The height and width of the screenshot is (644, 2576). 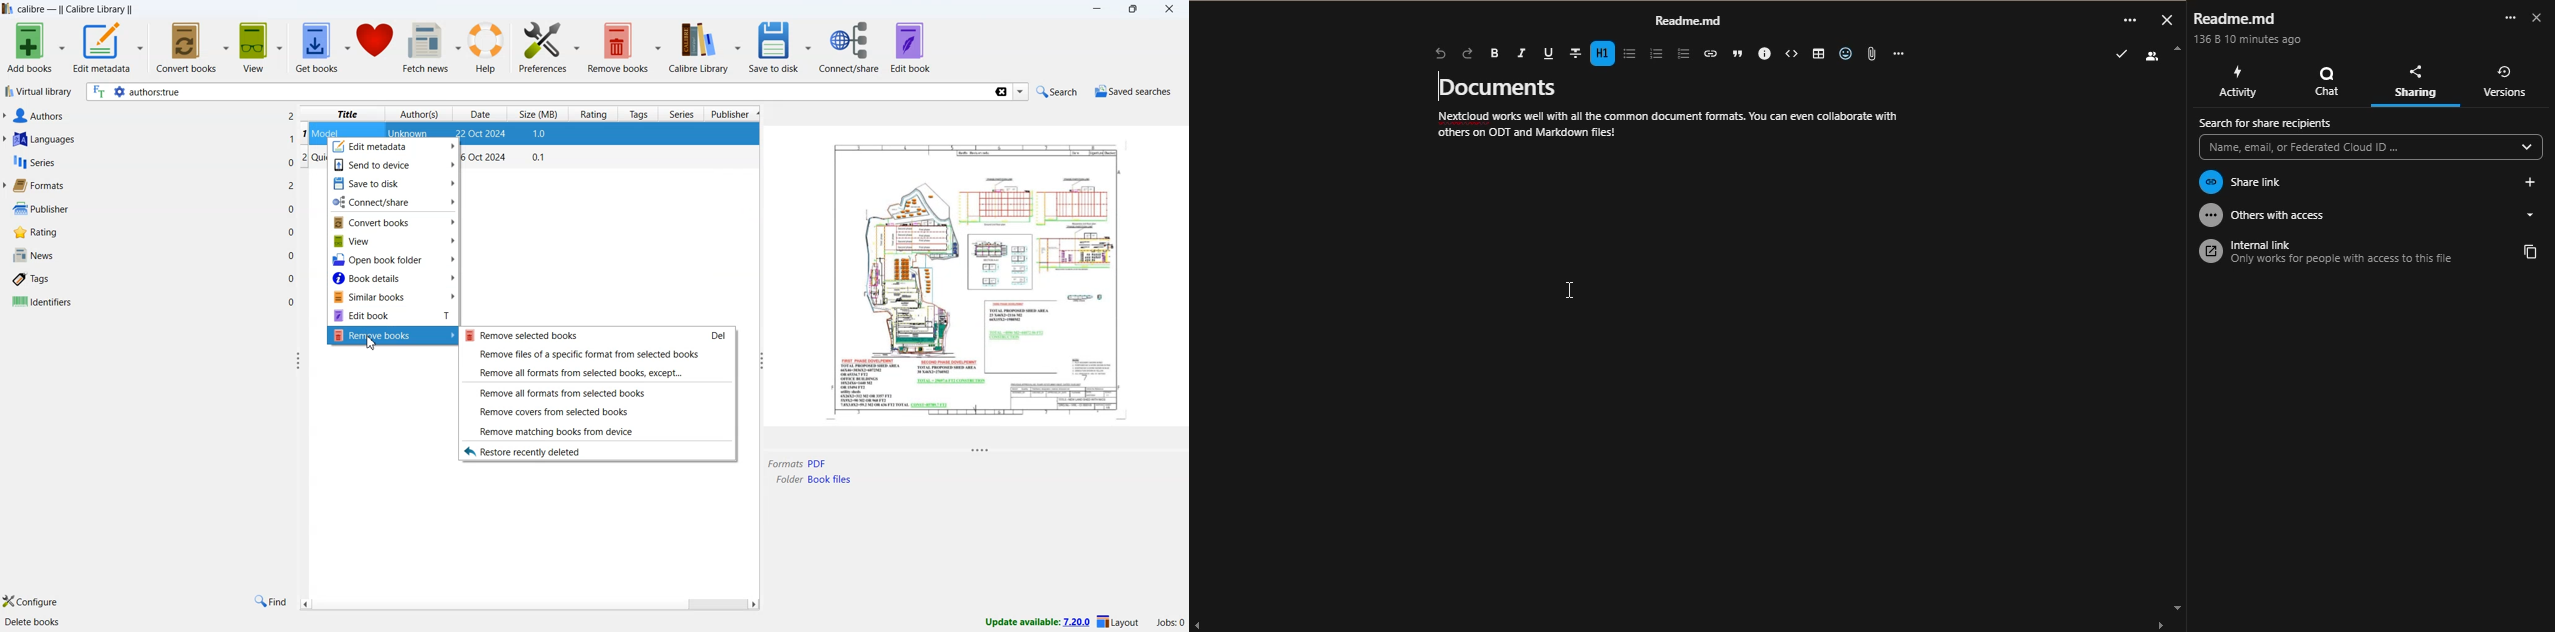 What do you see at coordinates (1440, 53) in the screenshot?
I see `undo` at bounding box center [1440, 53].